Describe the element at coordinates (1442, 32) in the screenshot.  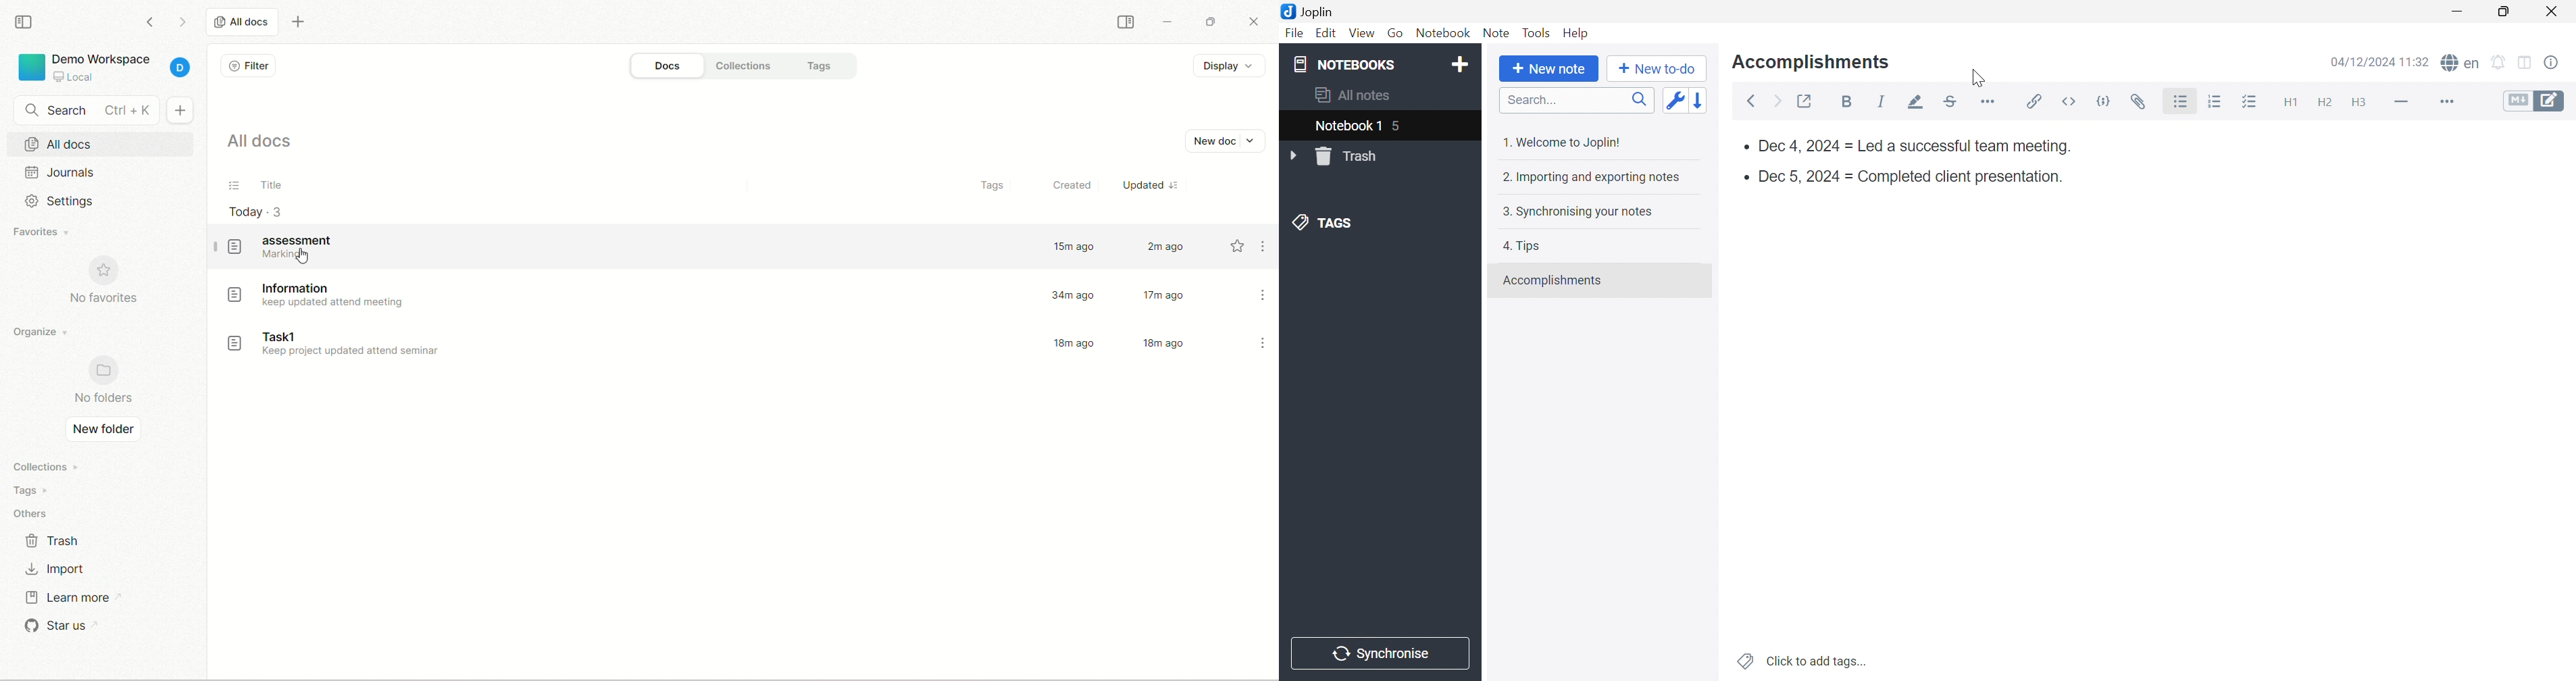
I see `Notebook` at that location.